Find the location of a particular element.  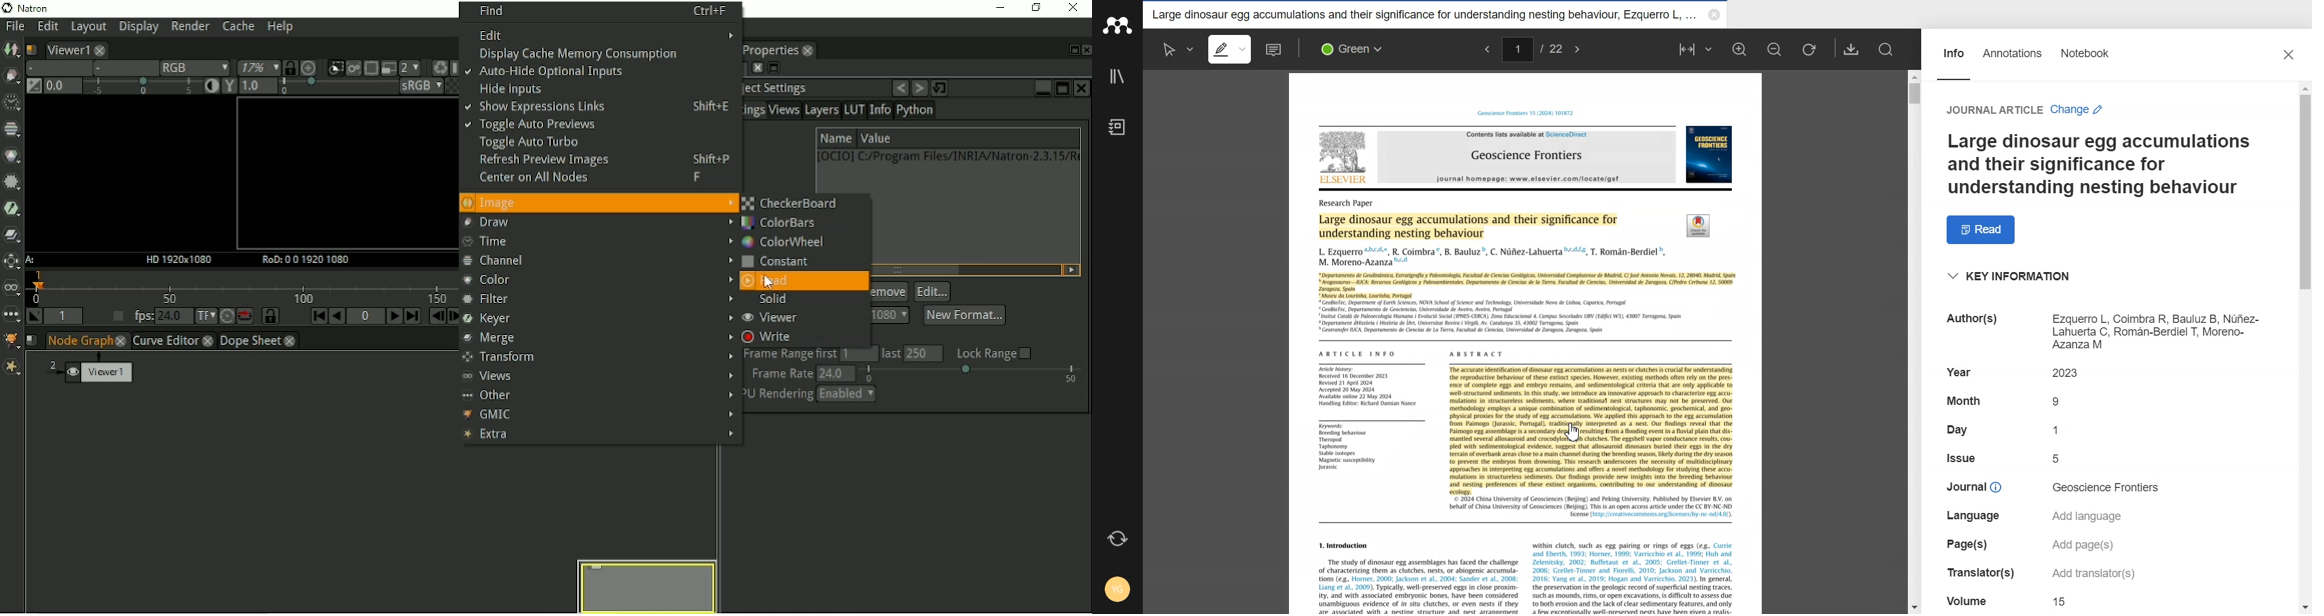

Vertical scroll bar is located at coordinates (2301, 348).